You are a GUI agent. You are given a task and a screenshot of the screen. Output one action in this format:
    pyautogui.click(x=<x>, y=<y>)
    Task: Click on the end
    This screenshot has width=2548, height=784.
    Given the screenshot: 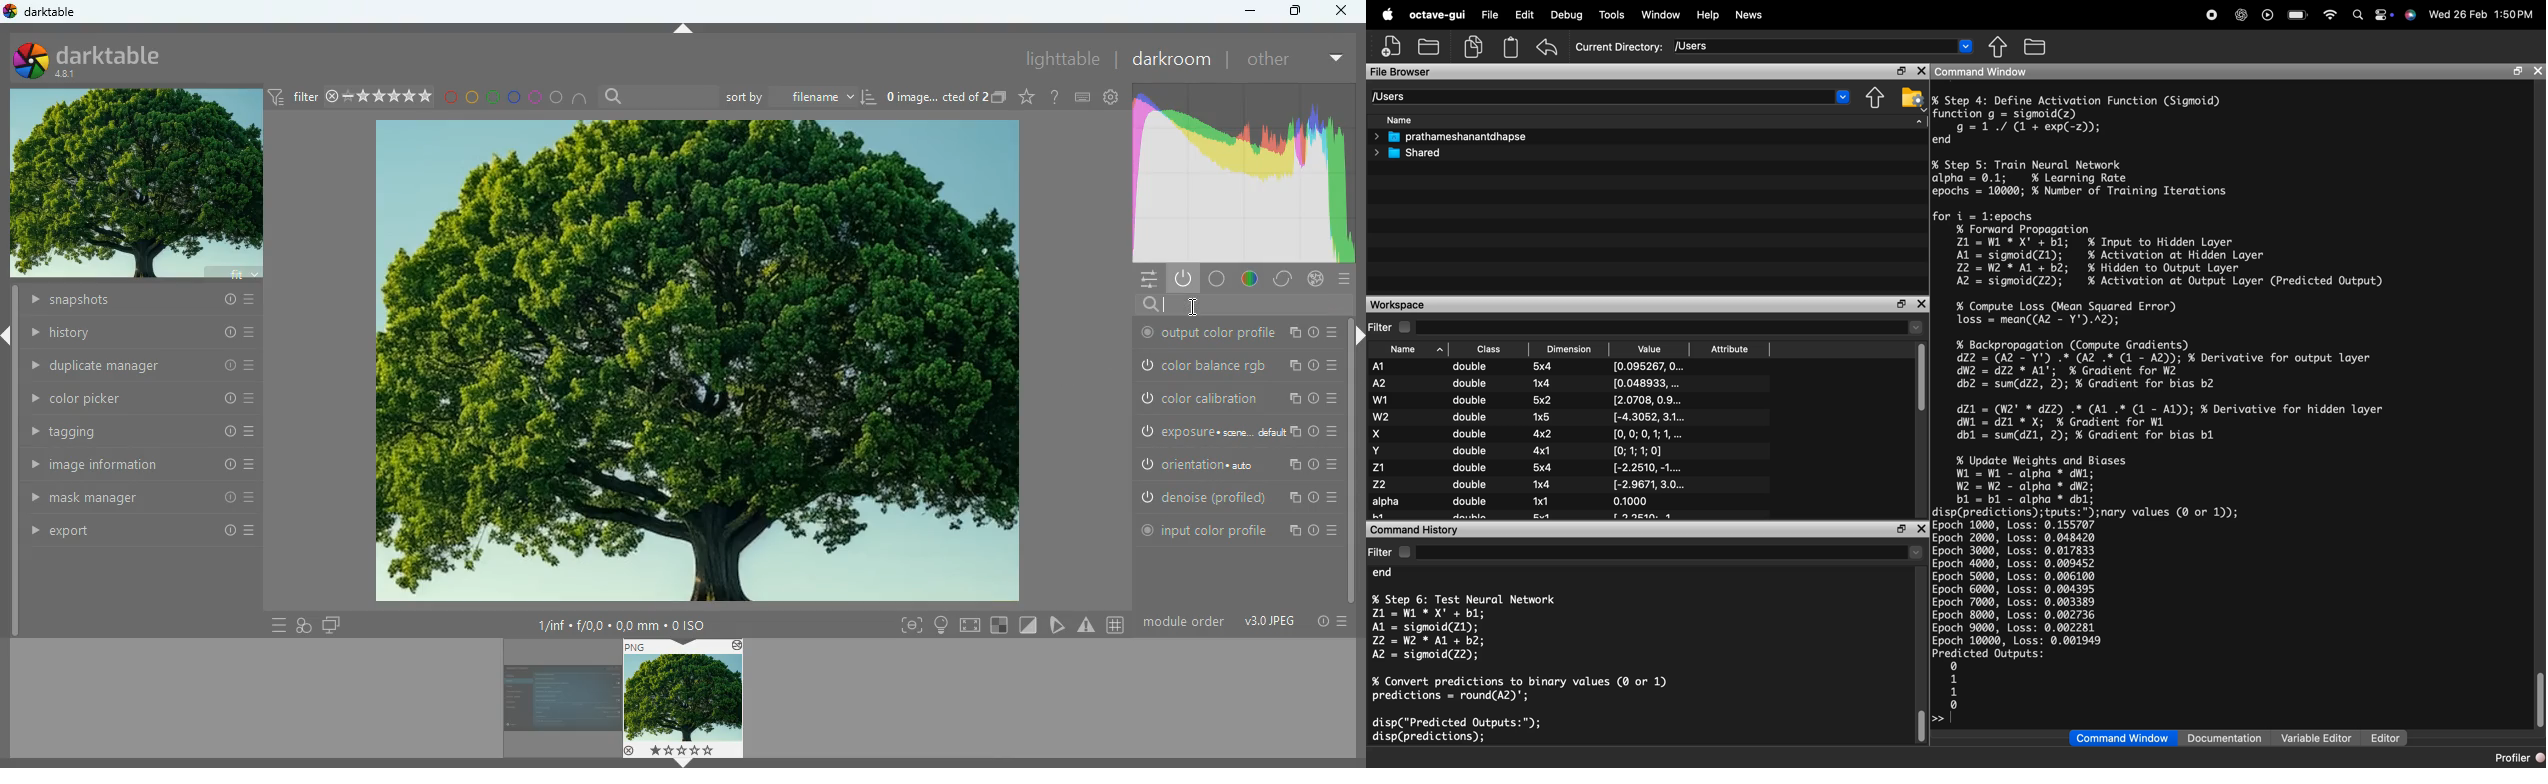 What is the action you would take?
    pyautogui.click(x=1391, y=574)
    